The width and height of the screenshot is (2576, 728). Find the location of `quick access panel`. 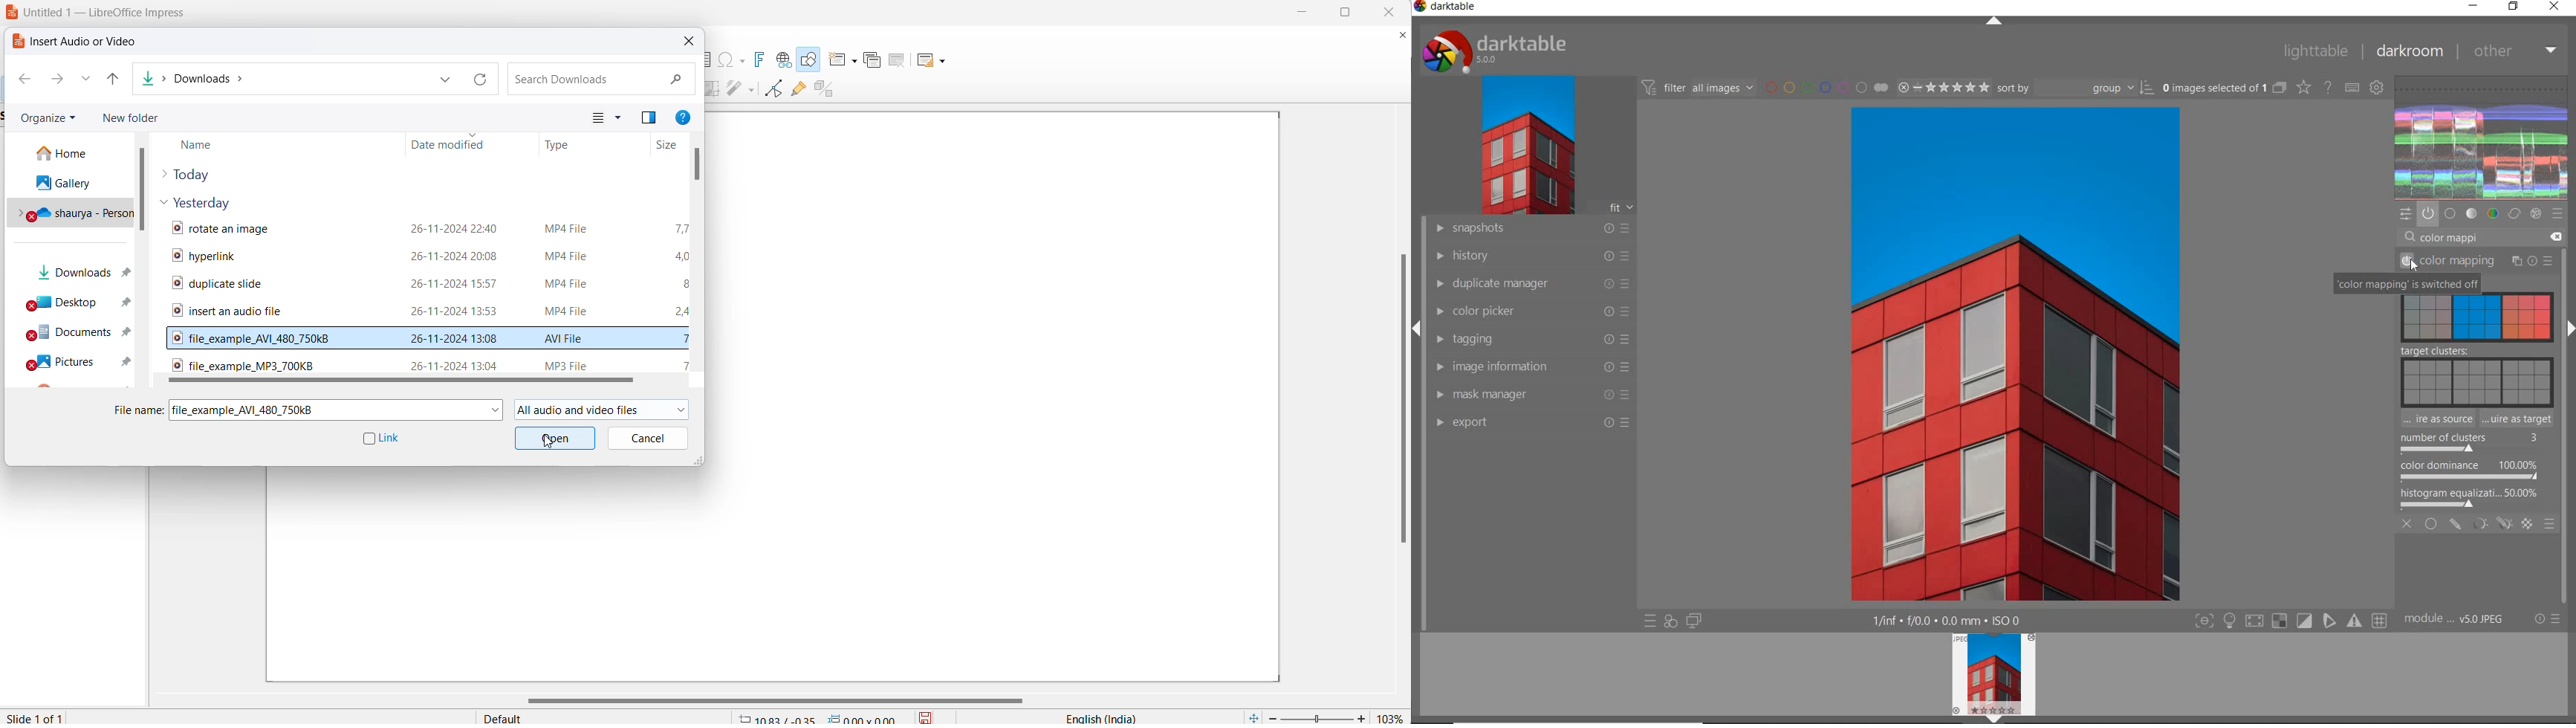

quick access panel is located at coordinates (2407, 214).